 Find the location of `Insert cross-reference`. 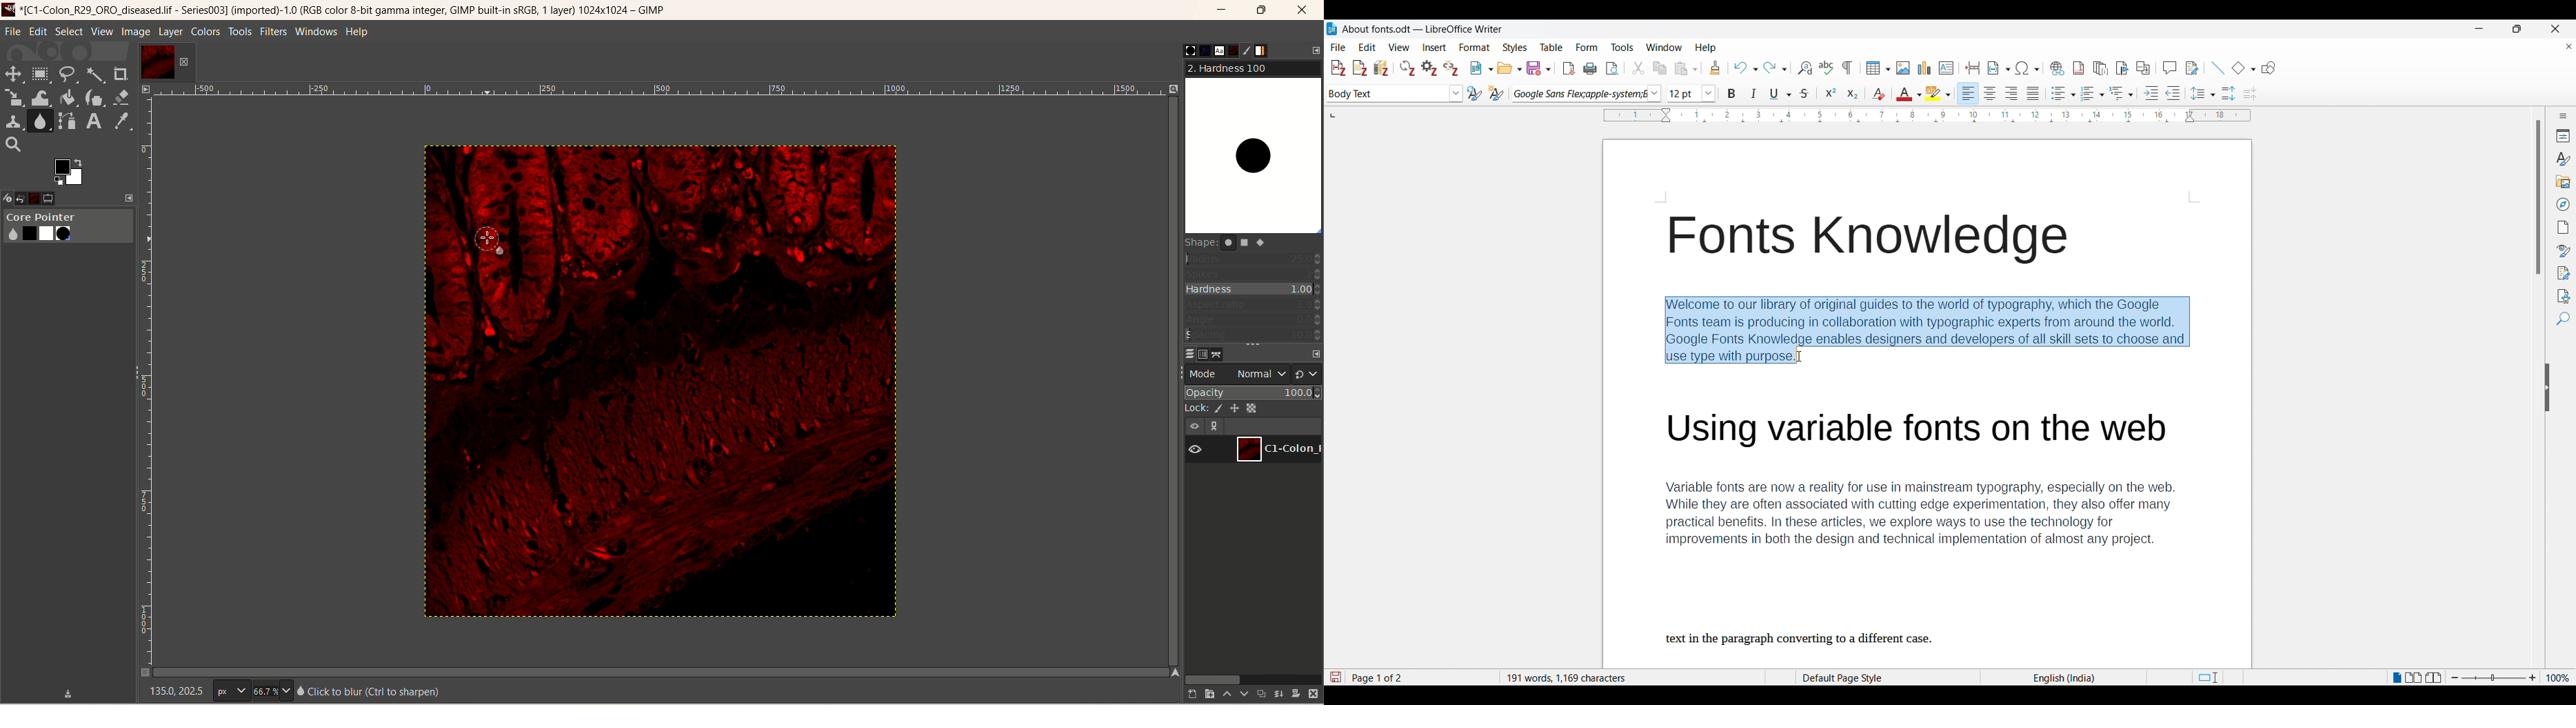

Insert cross-reference is located at coordinates (2143, 68).